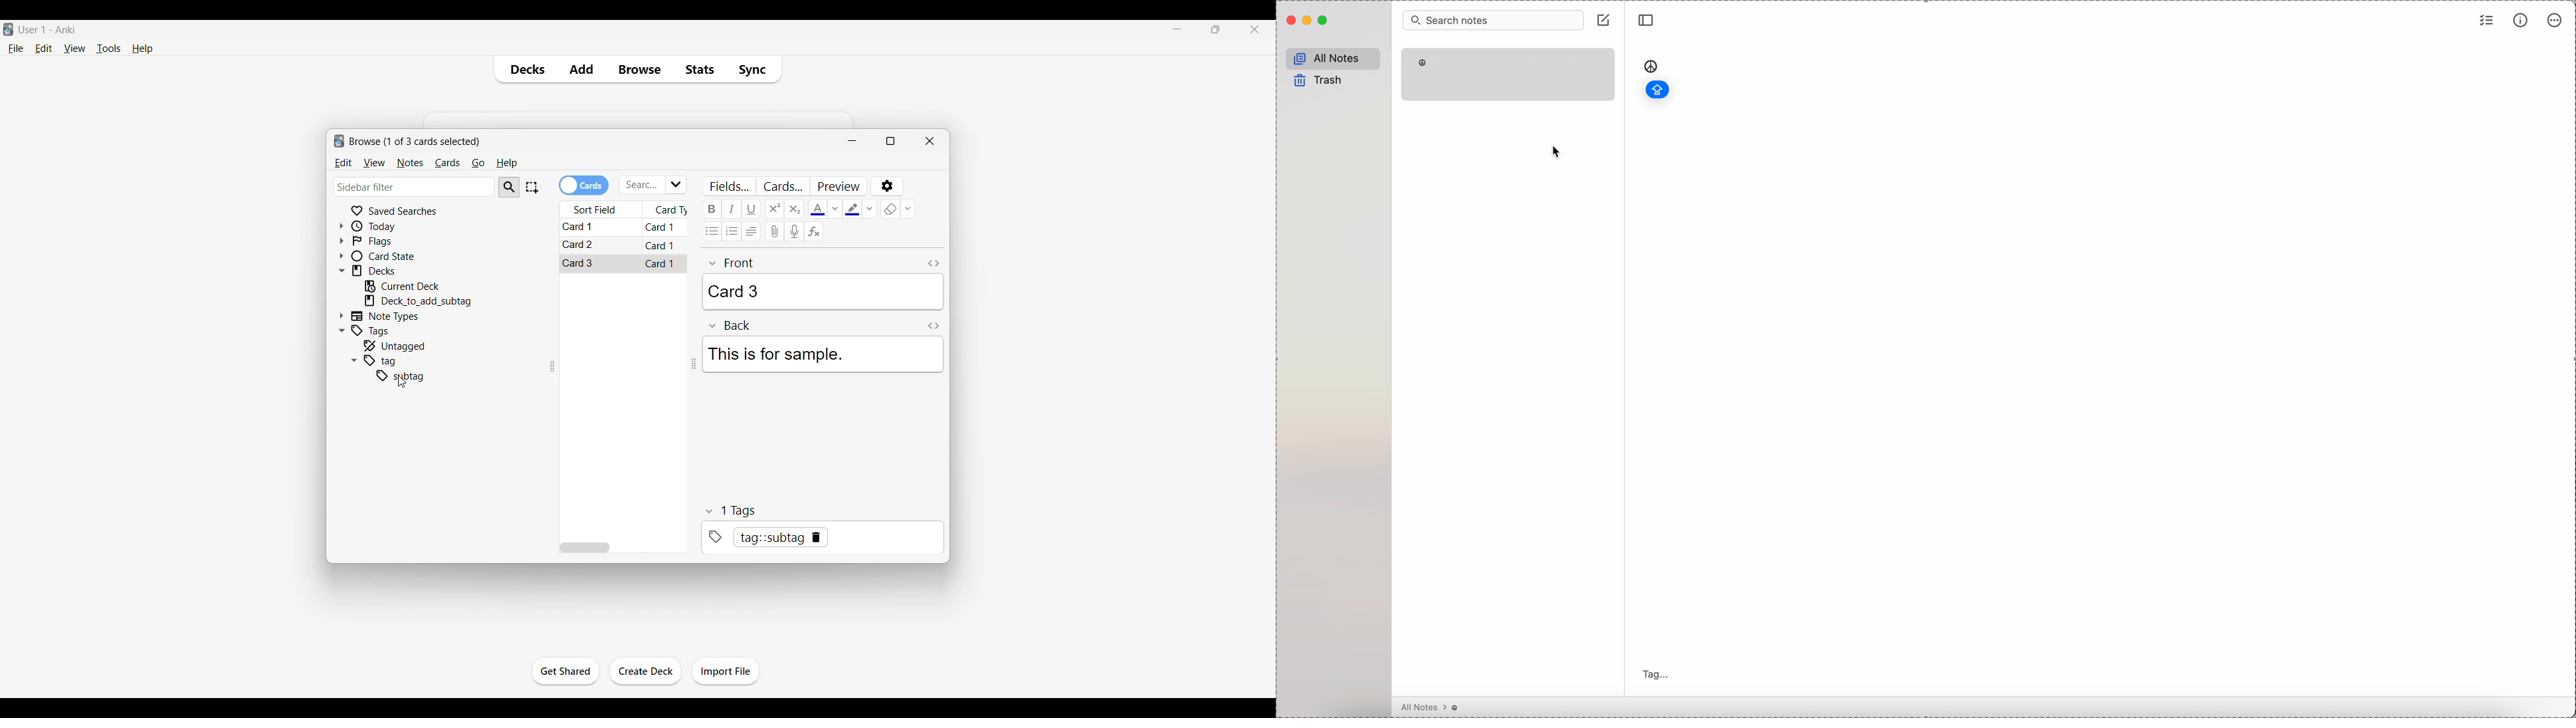 The width and height of the screenshot is (2576, 728). Describe the element at coordinates (344, 164) in the screenshot. I see `Edit menu` at that location.